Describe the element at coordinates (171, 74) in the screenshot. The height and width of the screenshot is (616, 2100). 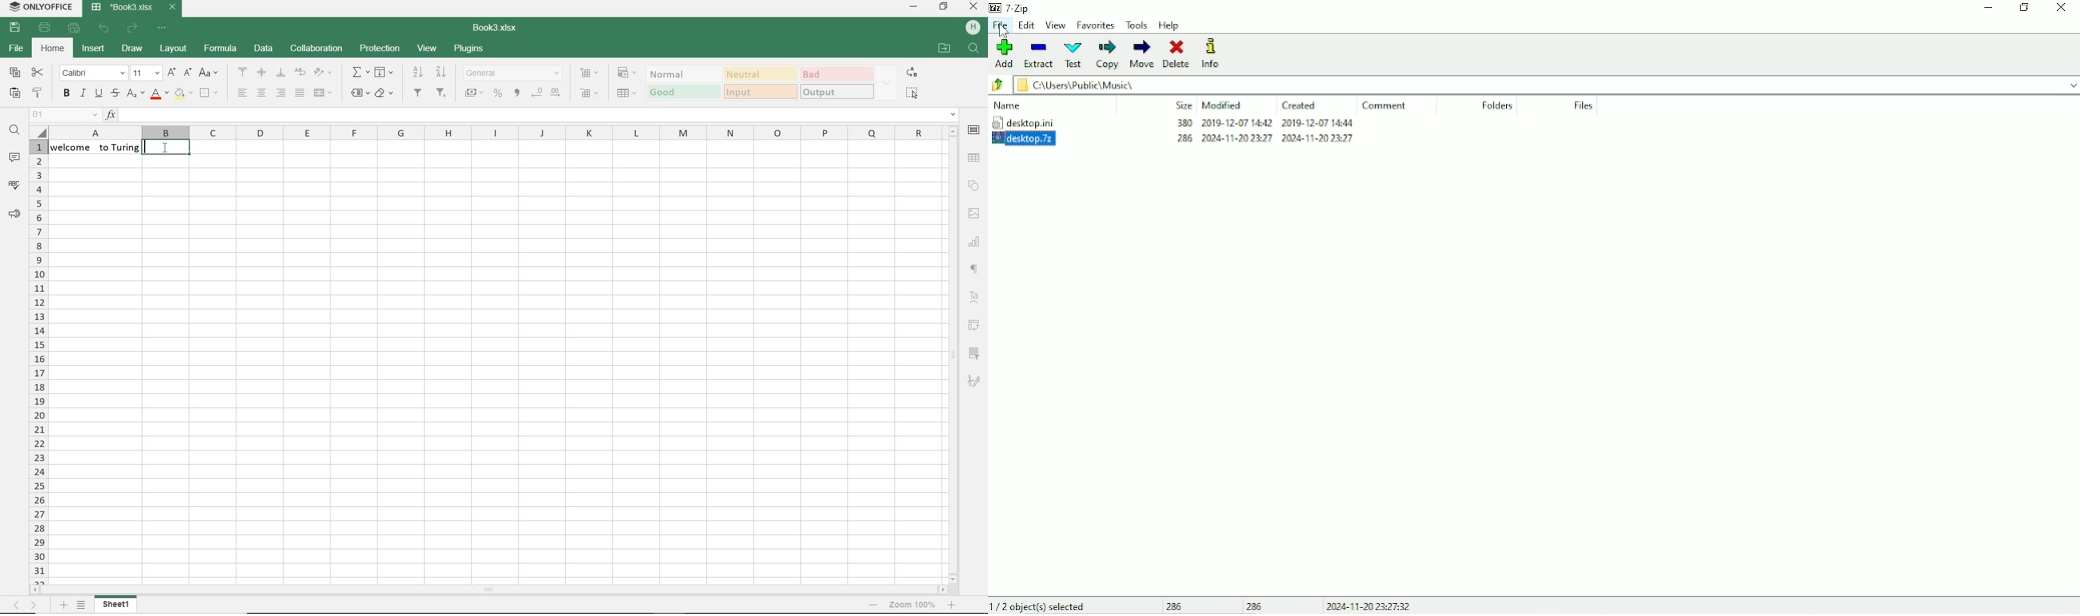
I see `increment font size` at that location.